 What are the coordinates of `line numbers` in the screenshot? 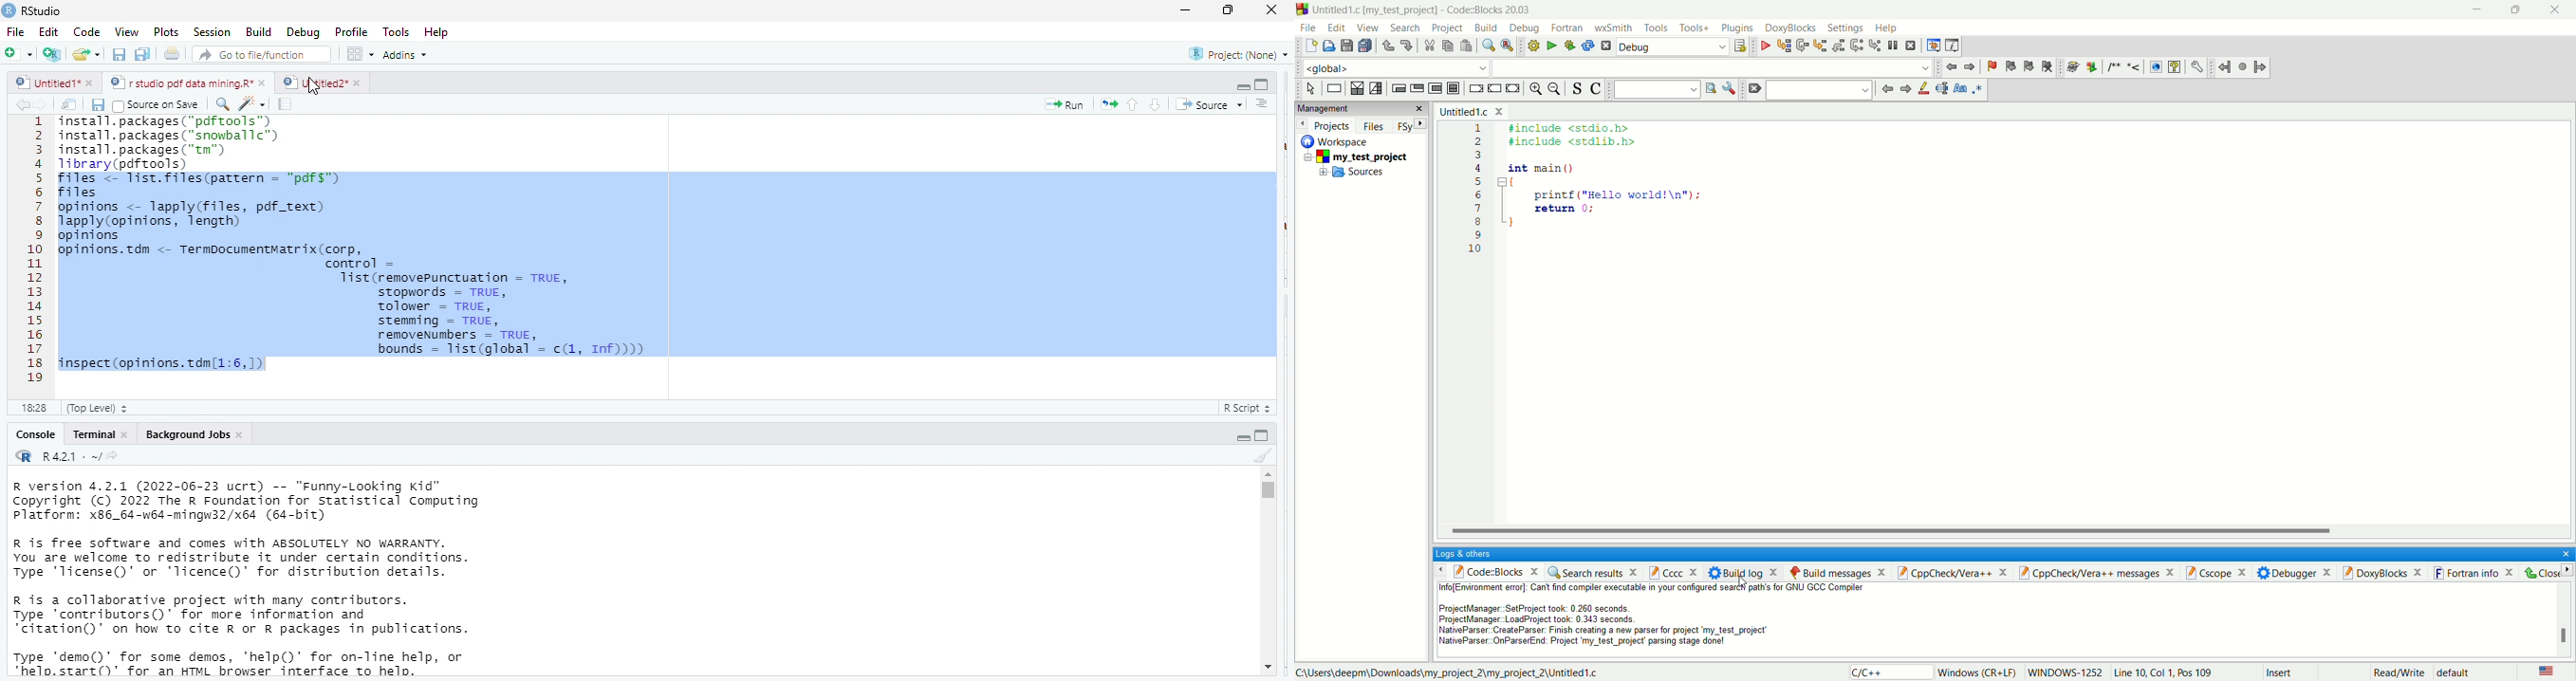 It's located at (1477, 196).